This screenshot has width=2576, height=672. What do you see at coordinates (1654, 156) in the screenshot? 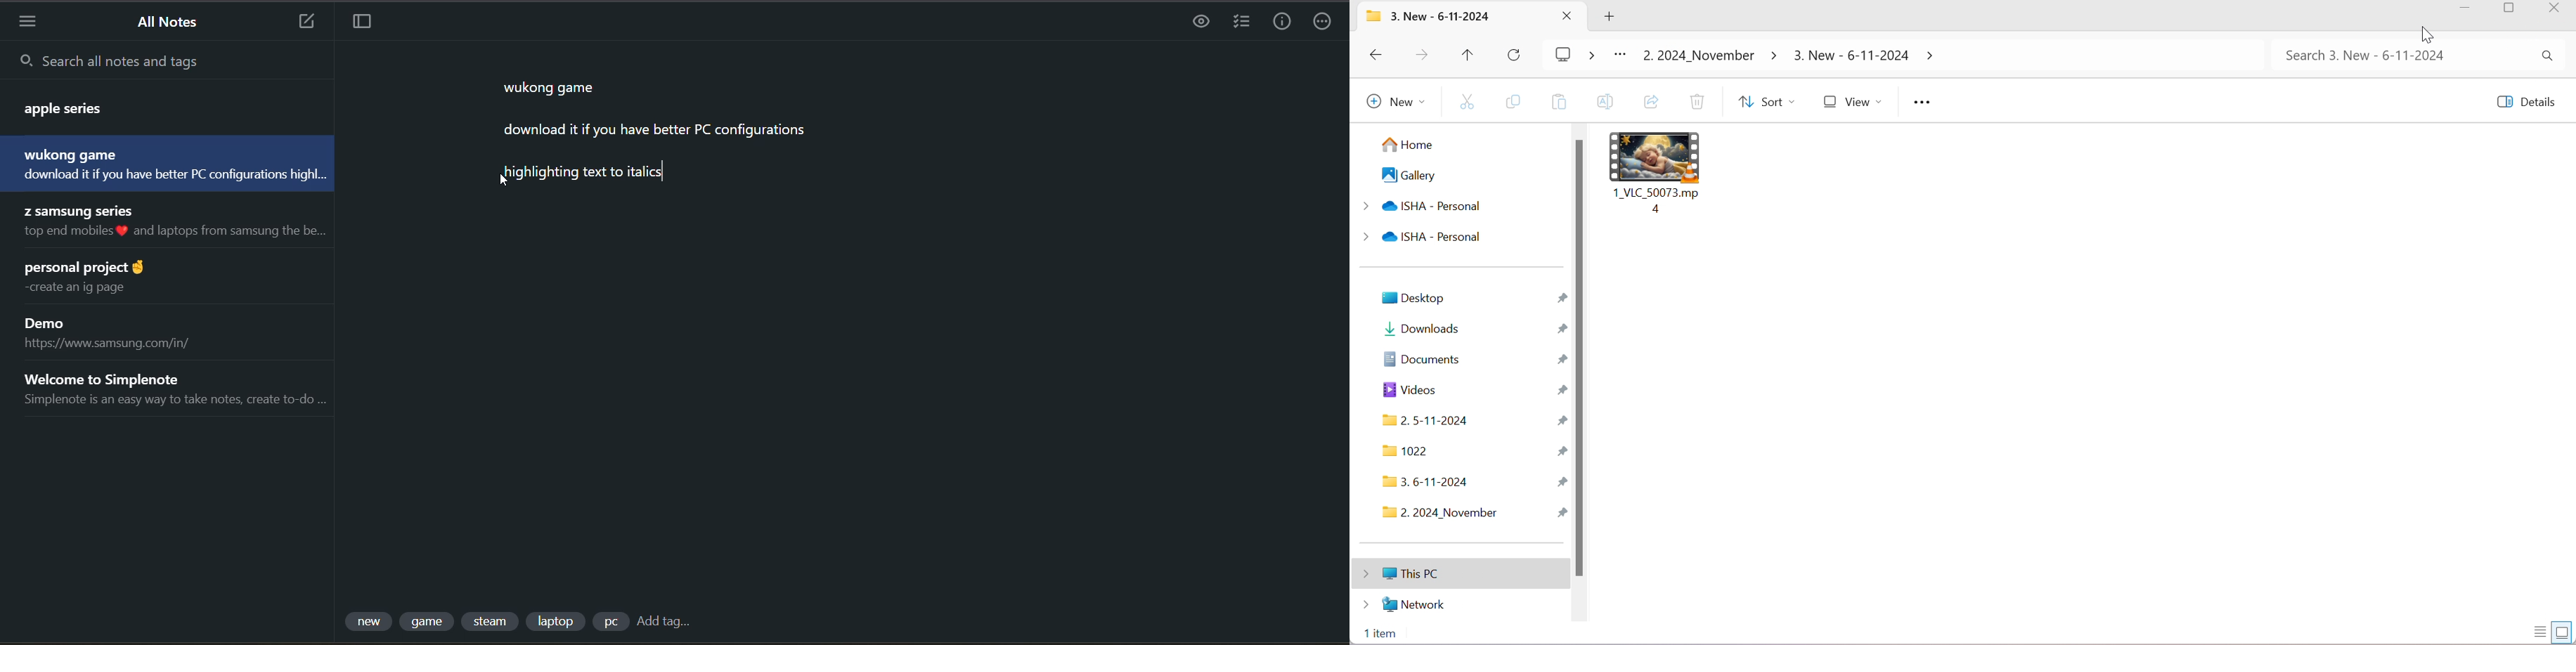
I see `Video file` at bounding box center [1654, 156].